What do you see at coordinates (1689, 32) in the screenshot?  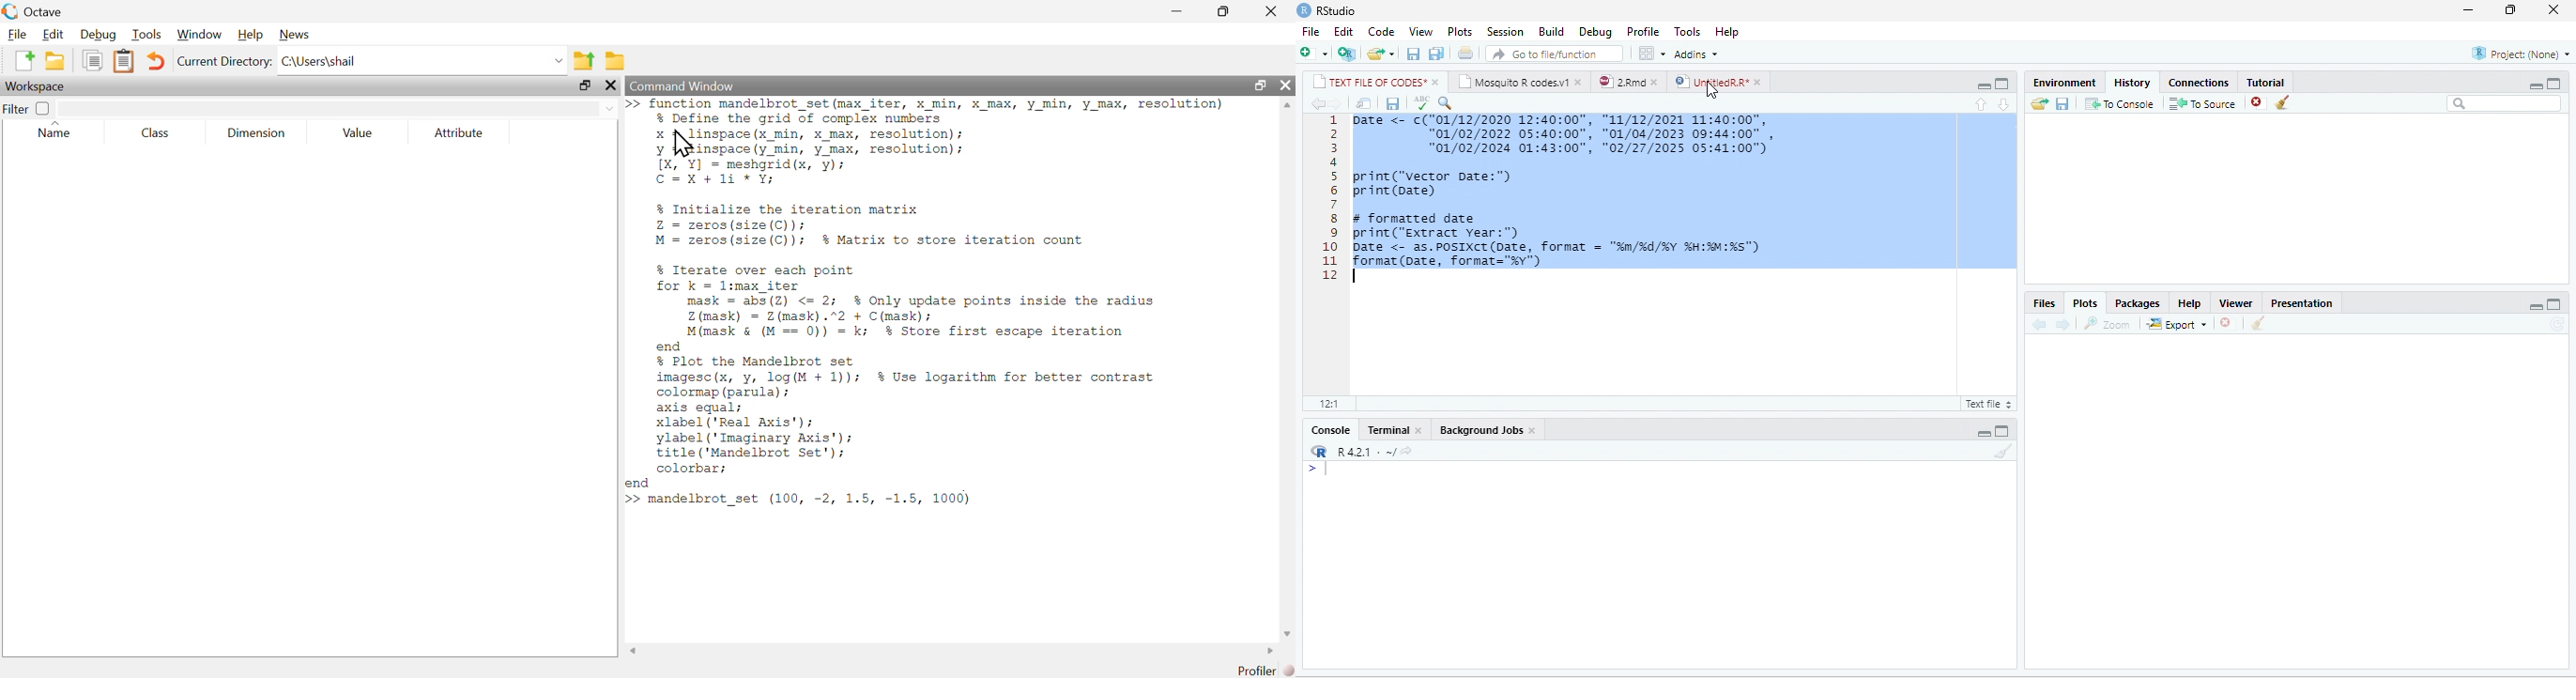 I see `Tools` at bounding box center [1689, 32].